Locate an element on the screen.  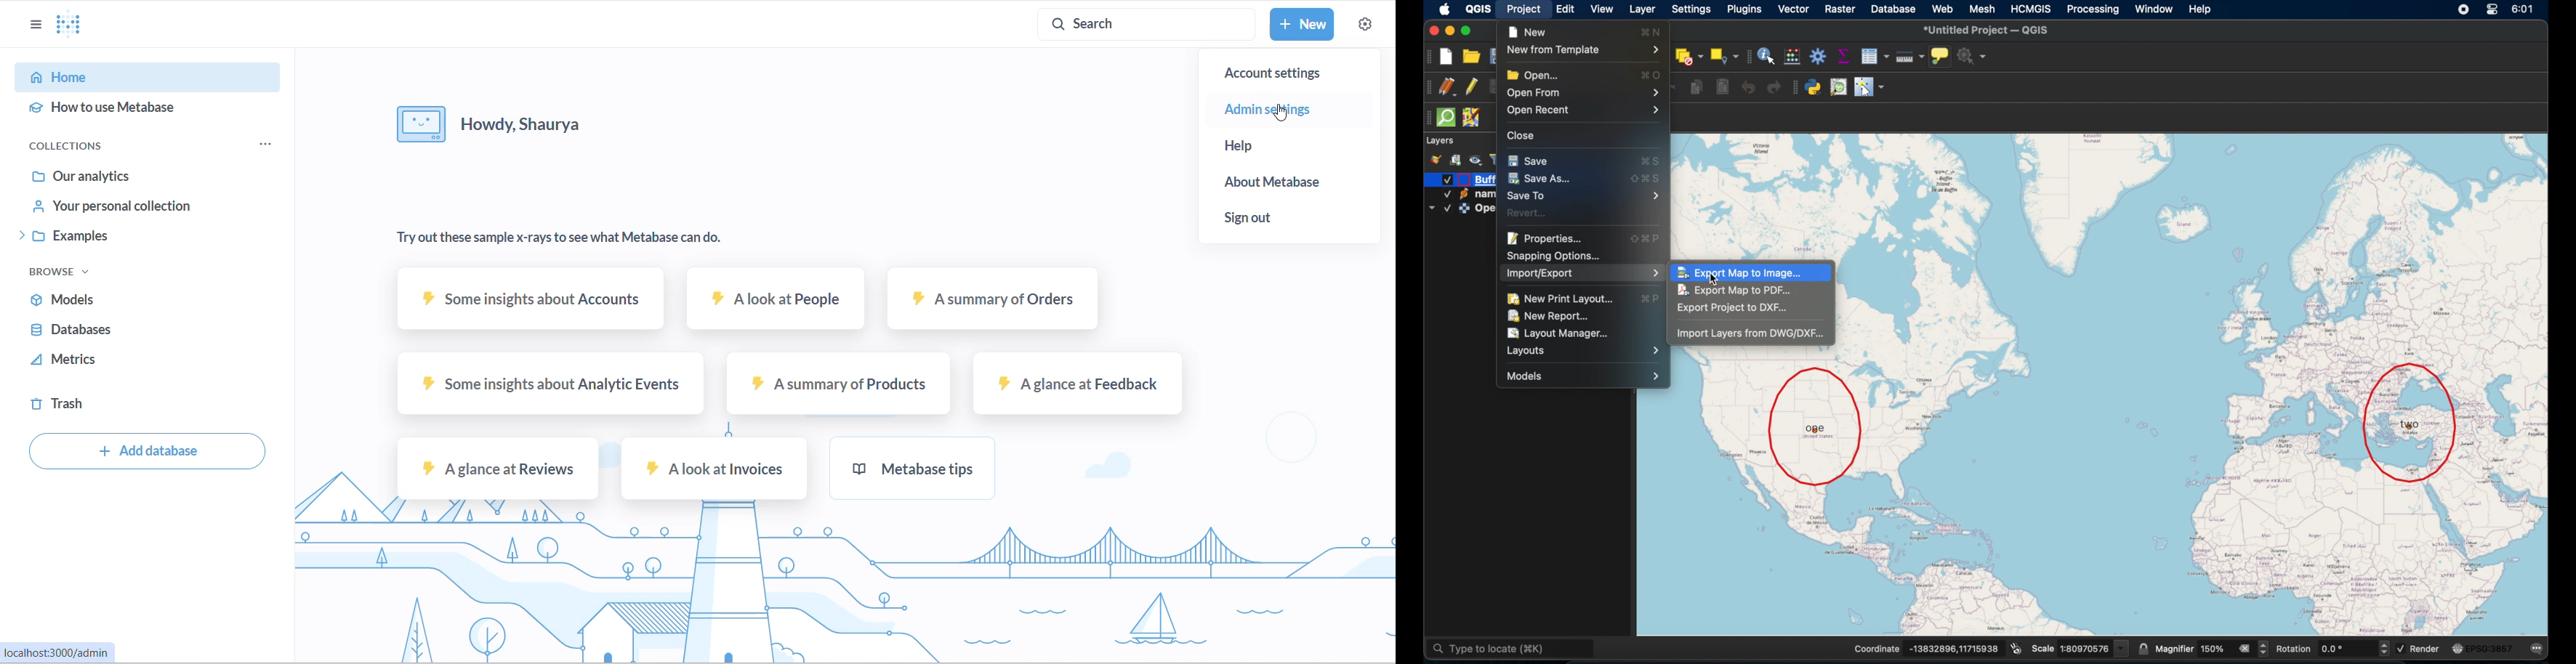
cursor is located at coordinates (1369, 28).